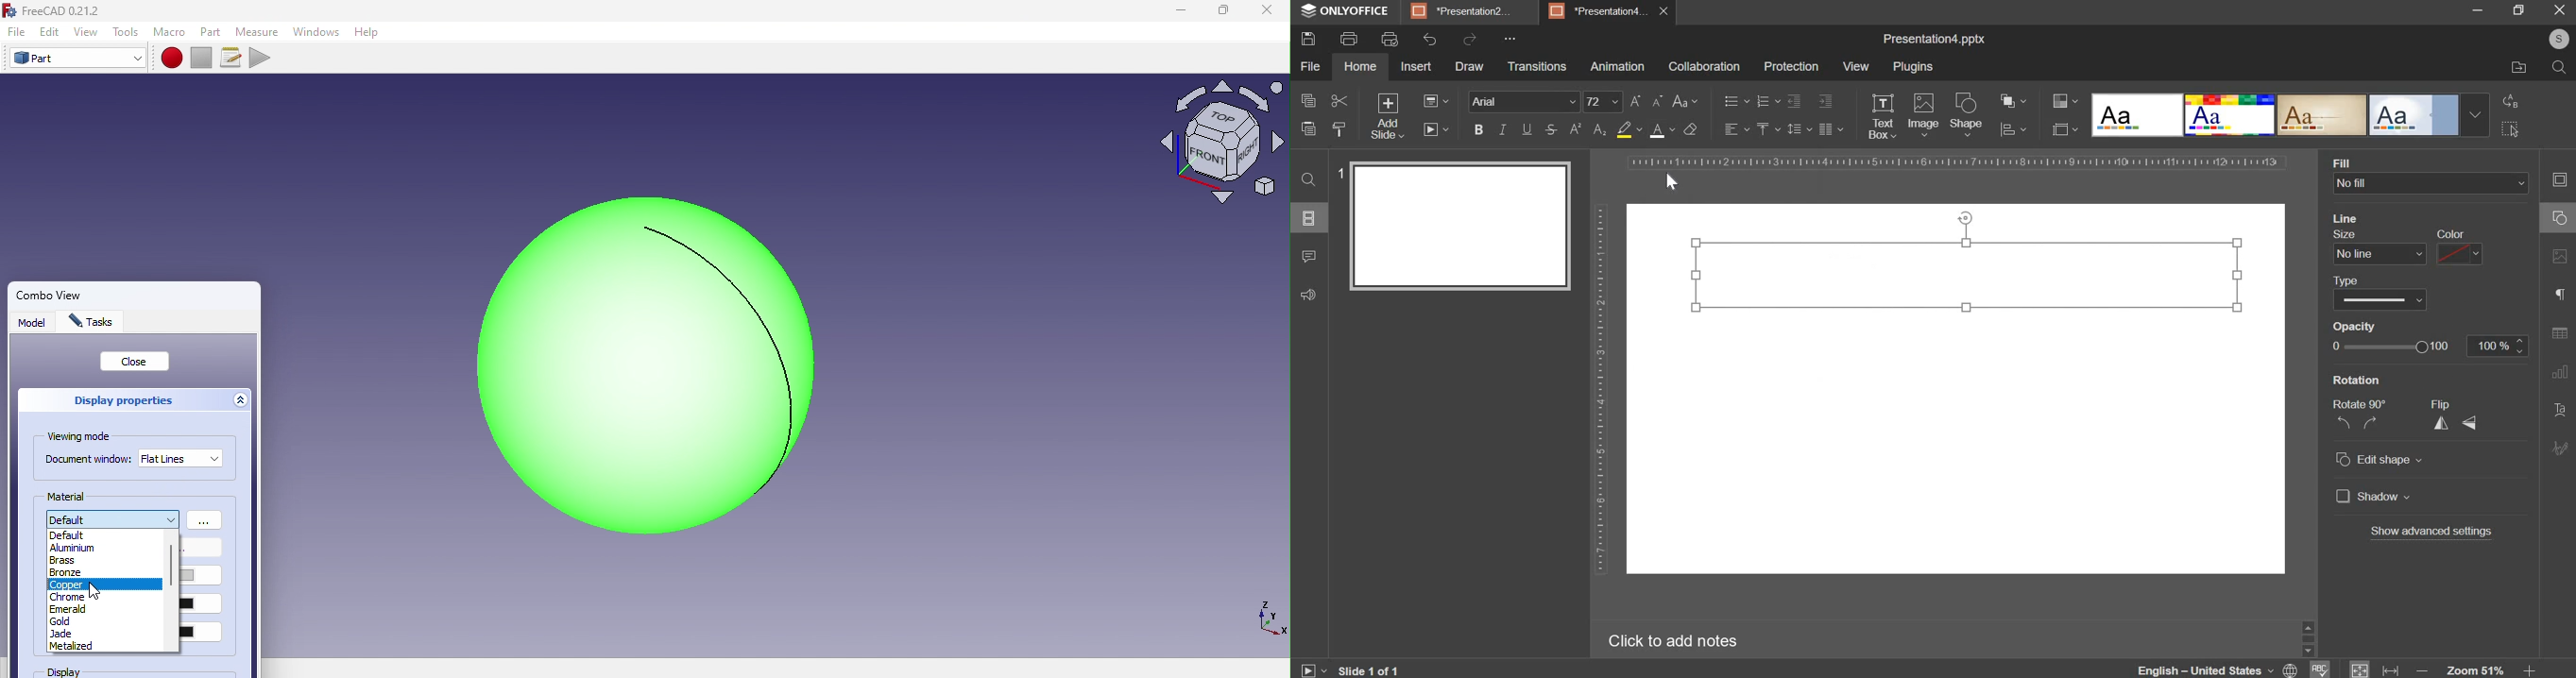  Describe the element at coordinates (2557, 295) in the screenshot. I see `paragraph` at that location.